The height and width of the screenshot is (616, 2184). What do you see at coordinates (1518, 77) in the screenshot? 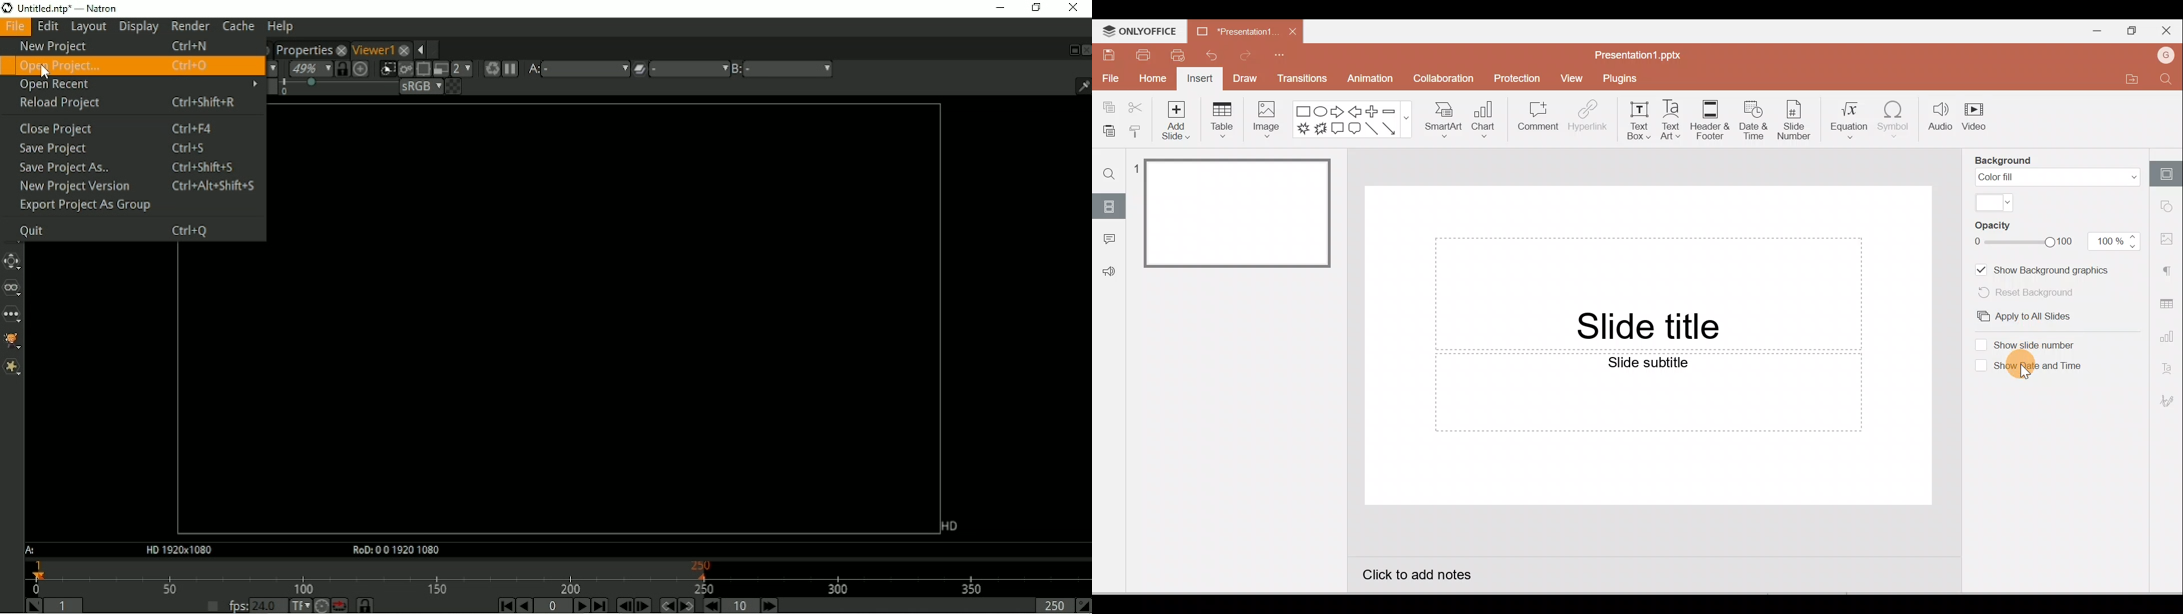
I see `Protection` at bounding box center [1518, 77].